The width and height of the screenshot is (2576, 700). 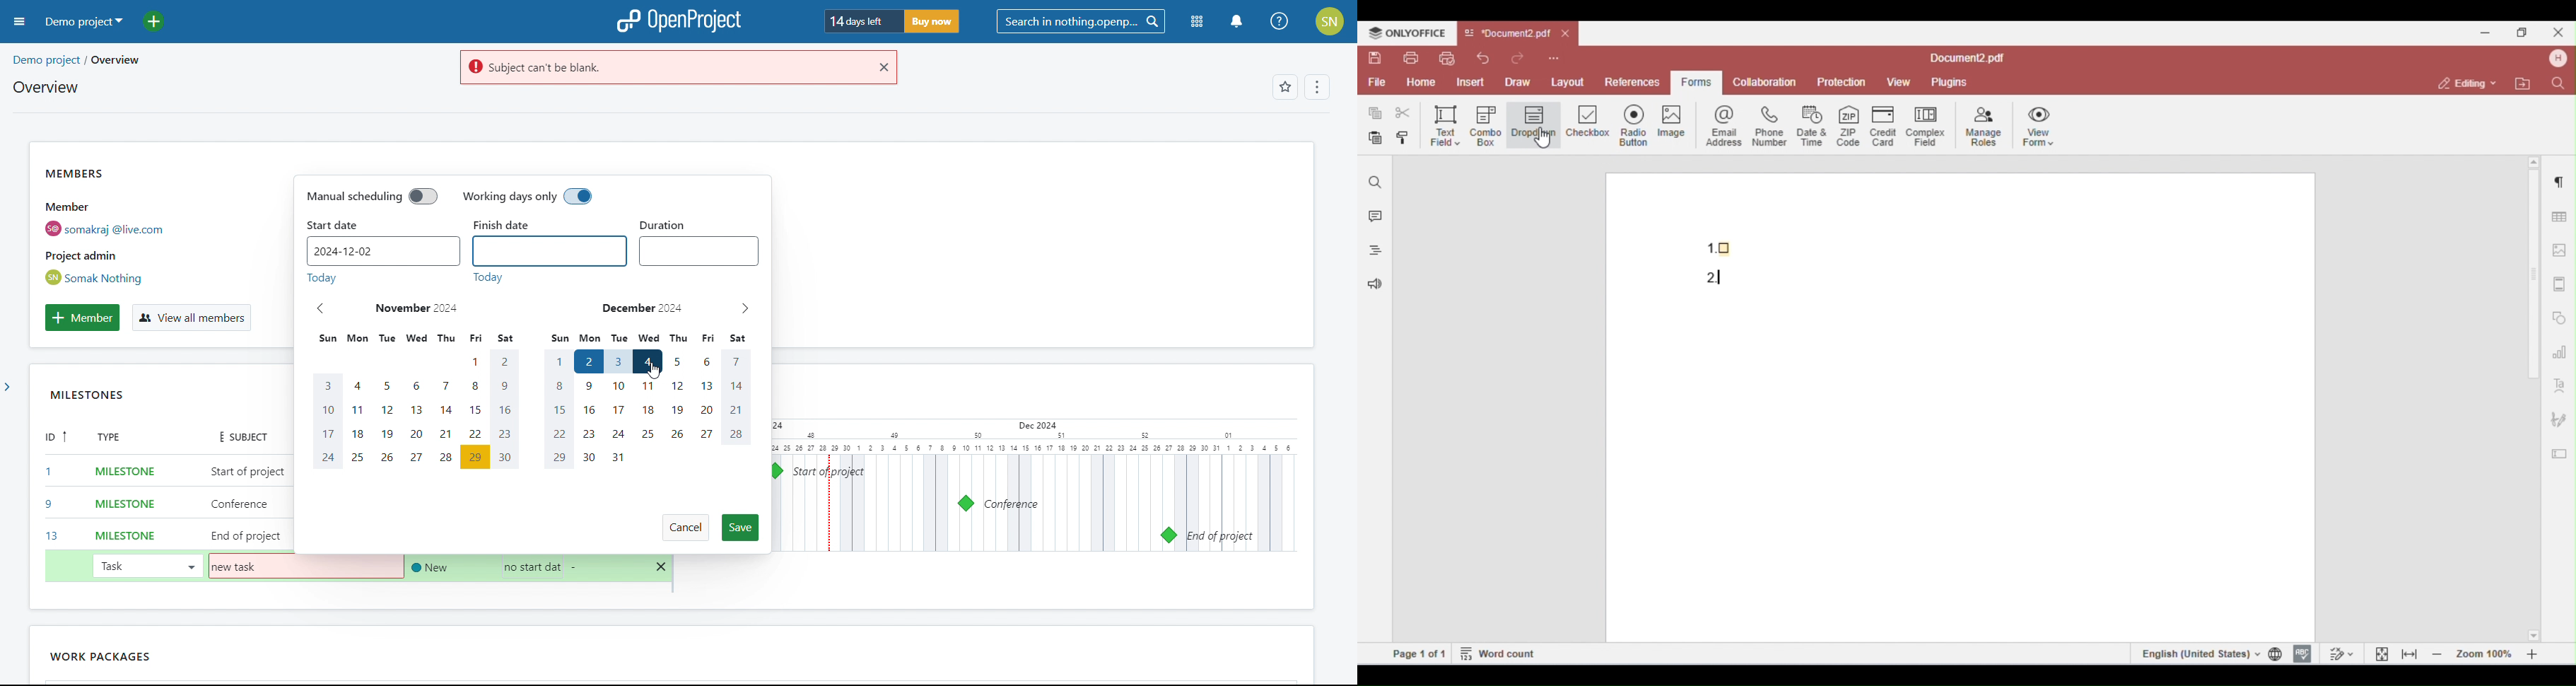 What do you see at coordinates (588, 361) in the screenshot?
I see `start date selected` at bounding box center [588, 361].